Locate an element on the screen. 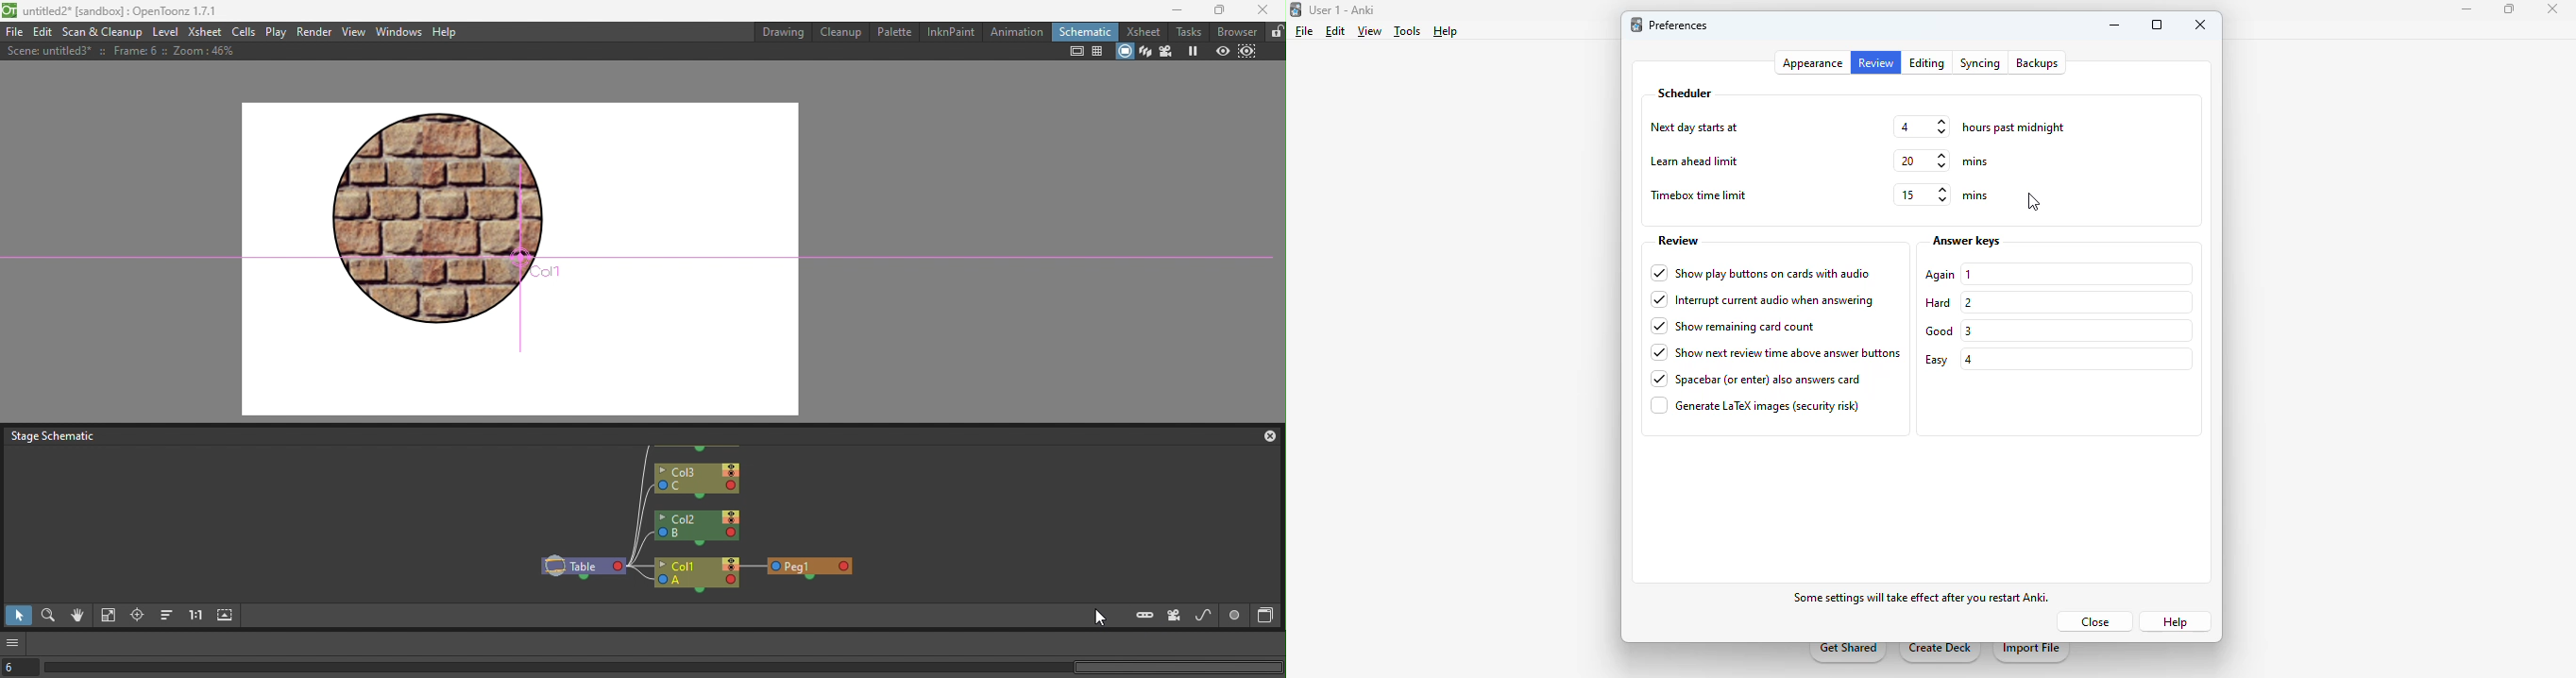 This screenshot has height=700, width=2576. close is located at coordinates (2100, 621).